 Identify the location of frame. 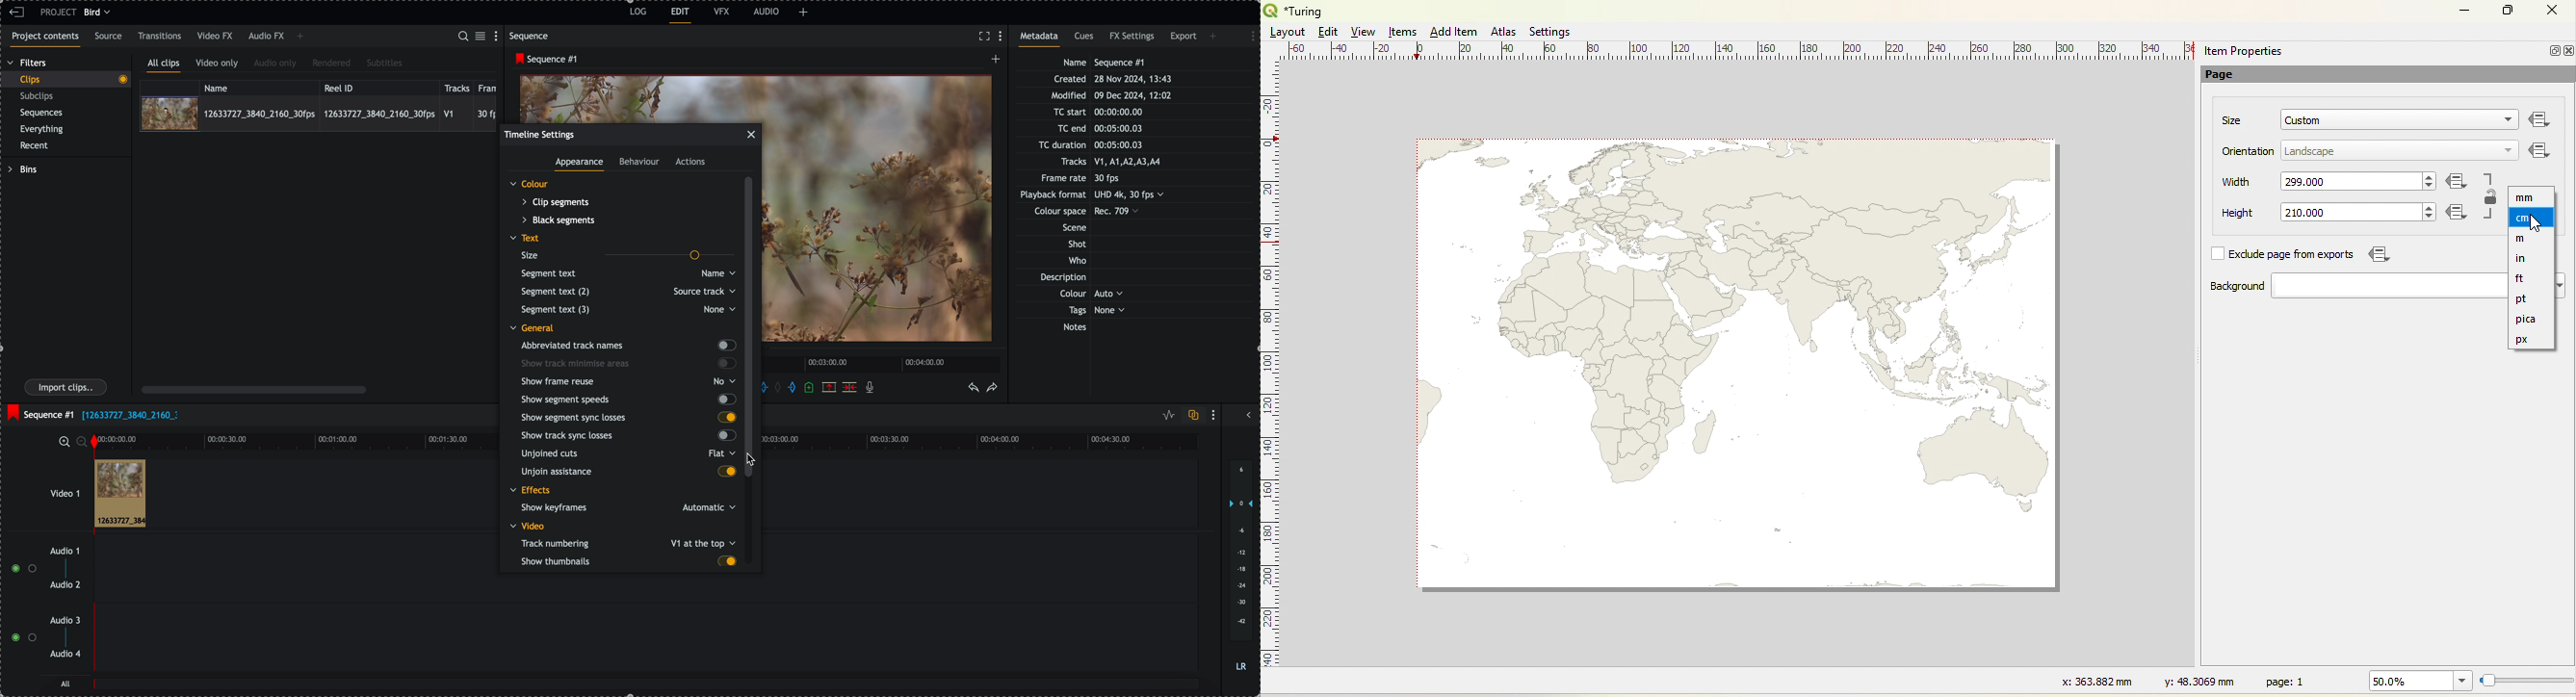
(489, 87).